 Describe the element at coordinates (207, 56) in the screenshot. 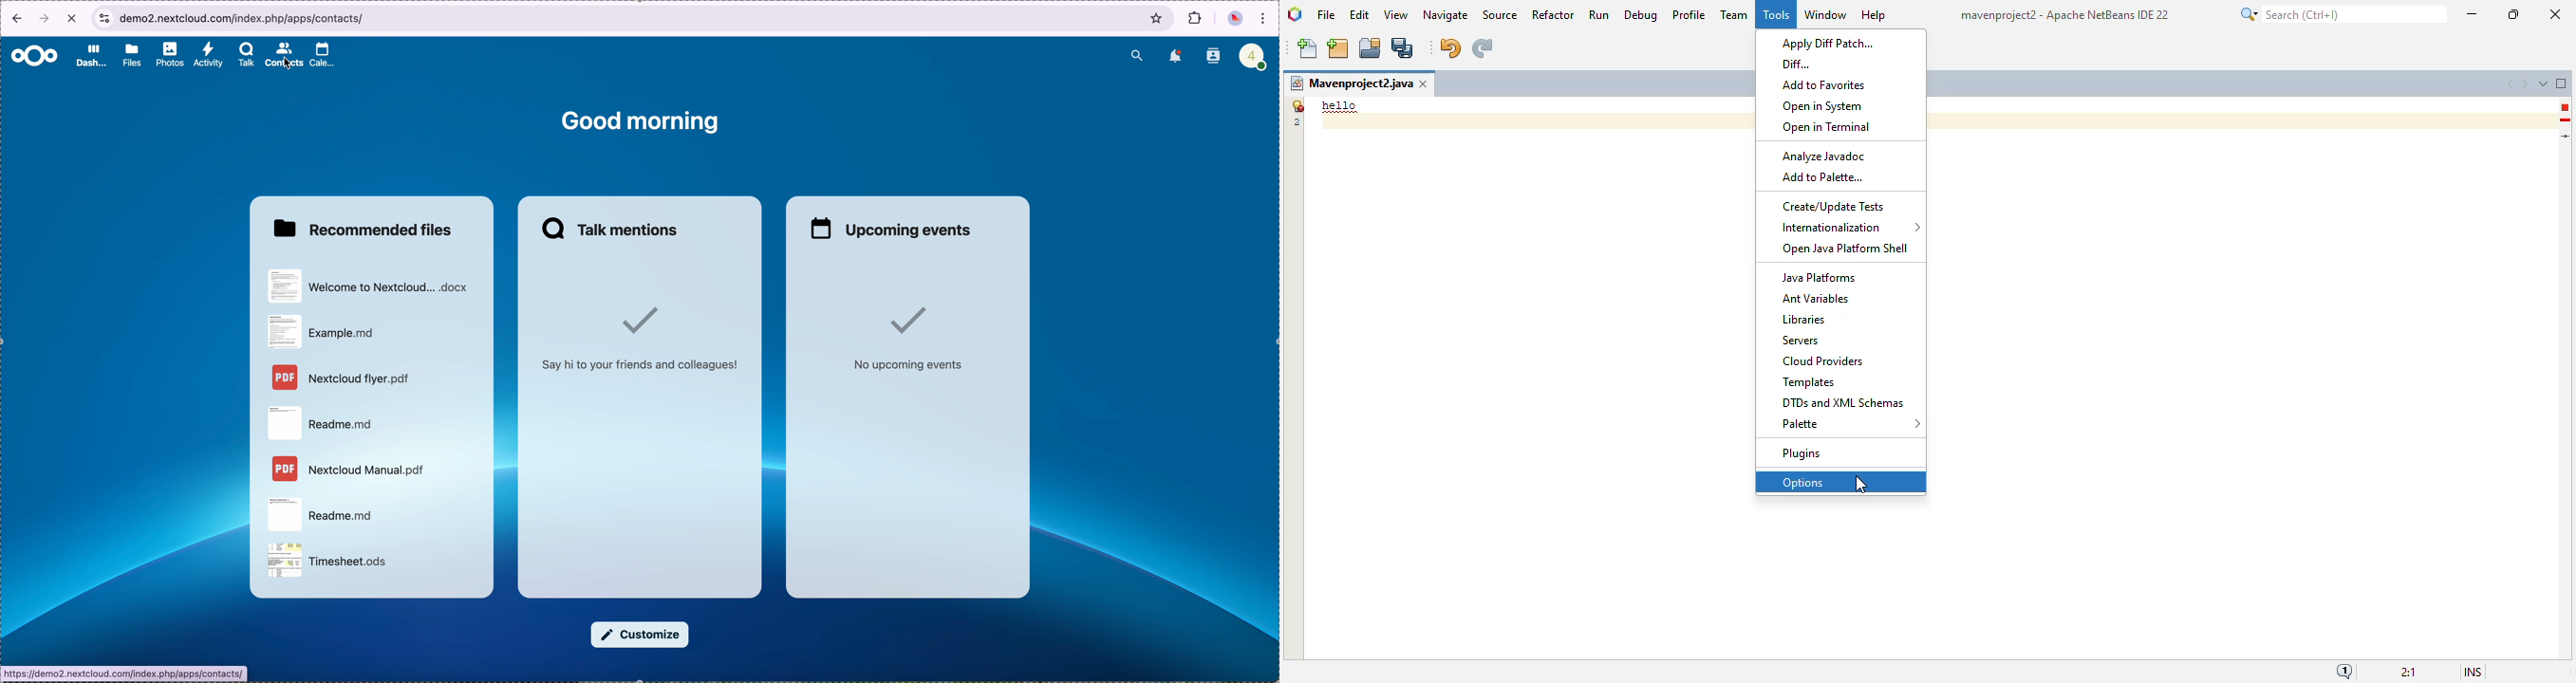

I see `activity` at that location.